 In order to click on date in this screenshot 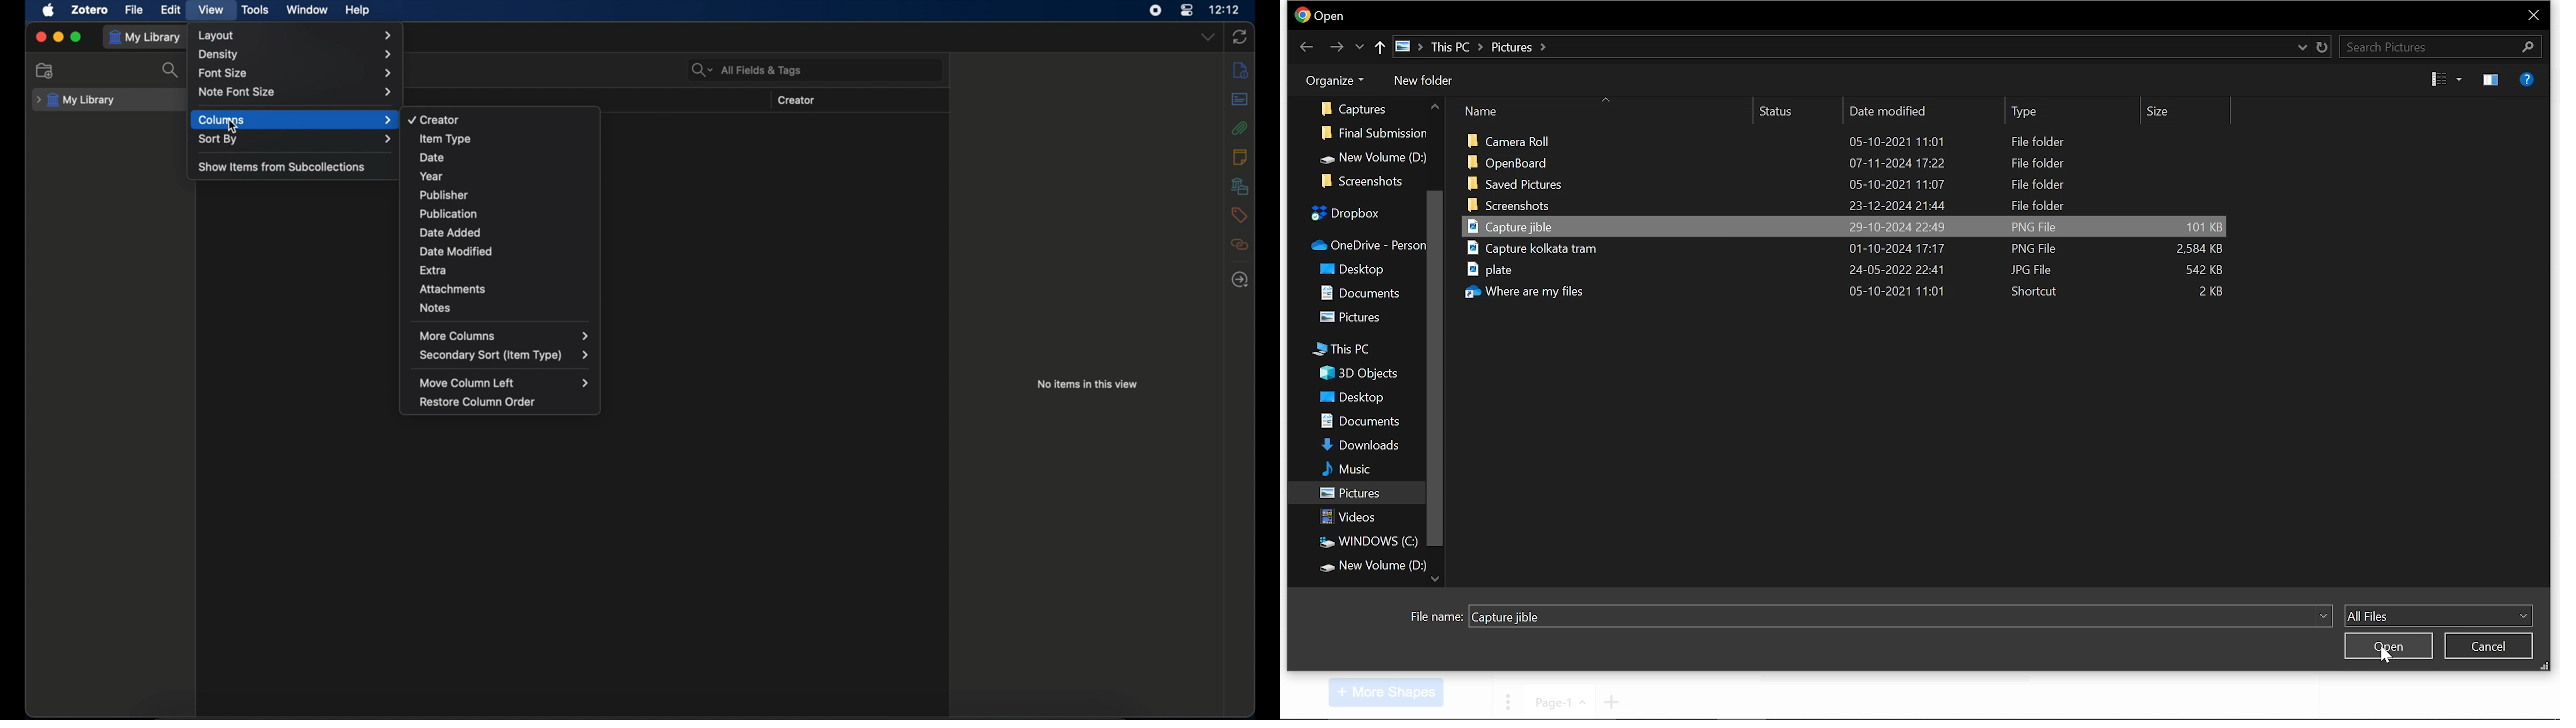, I will do `click(431, 158)`.